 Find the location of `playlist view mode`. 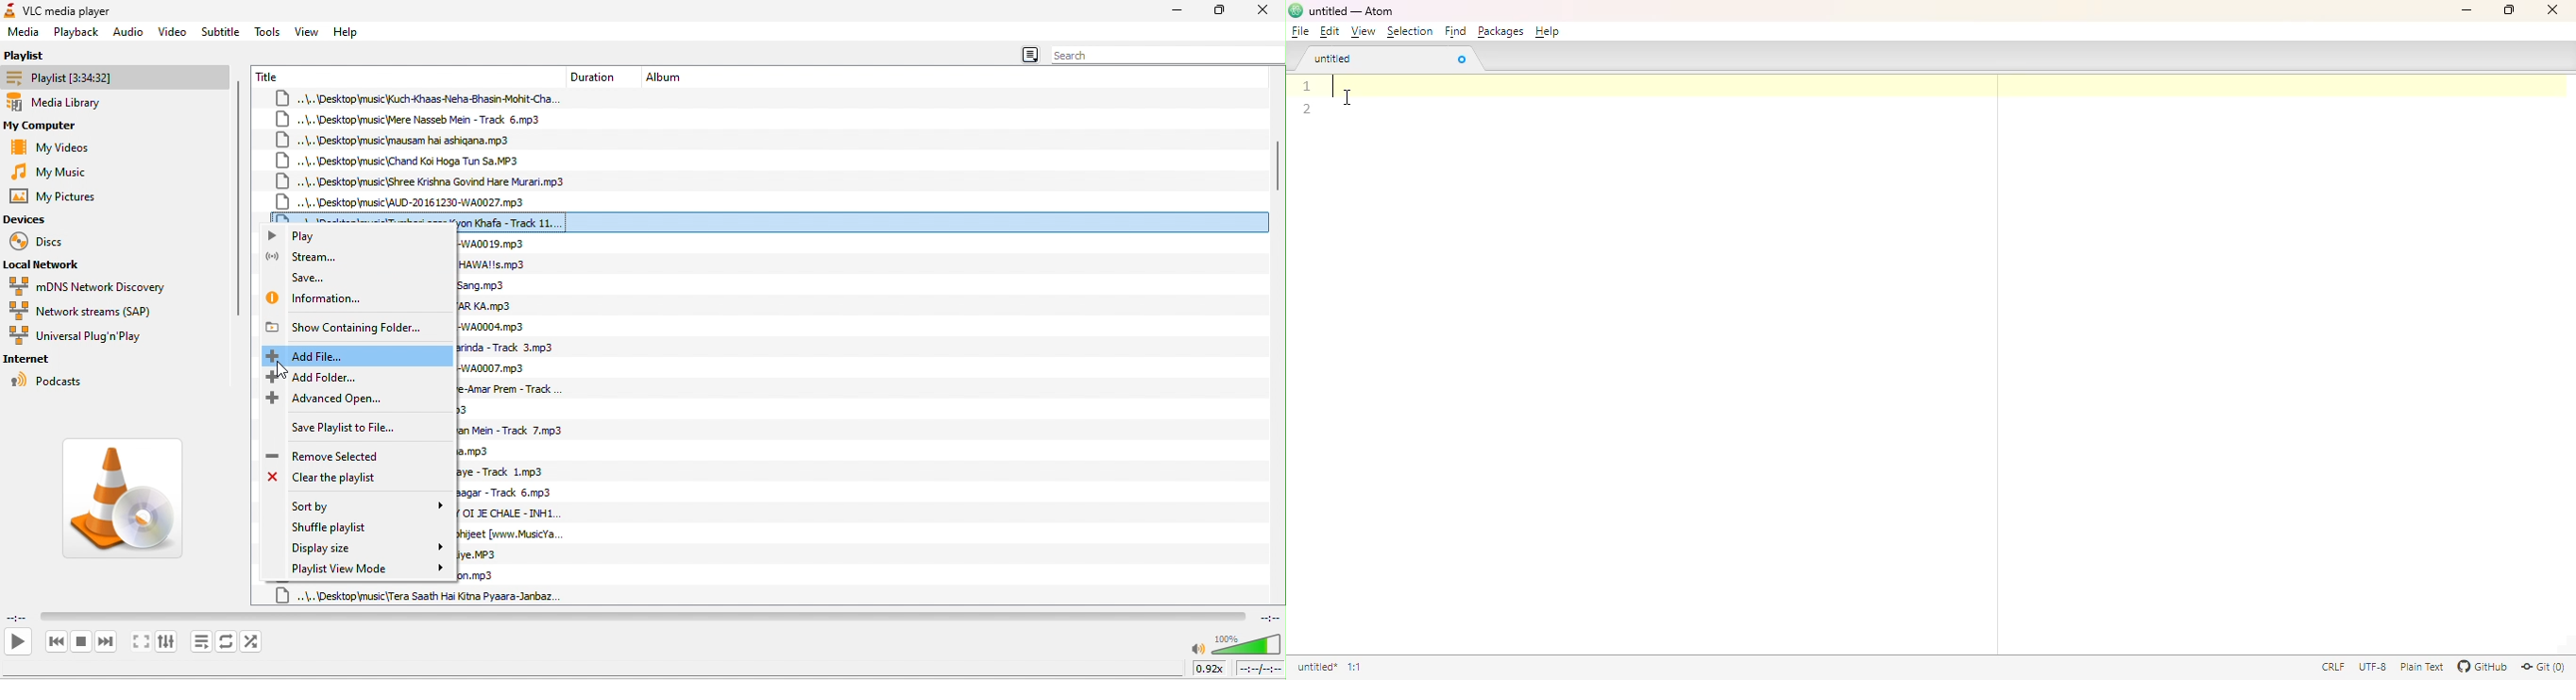

playlist view mode is located at coordinates (368, 568).